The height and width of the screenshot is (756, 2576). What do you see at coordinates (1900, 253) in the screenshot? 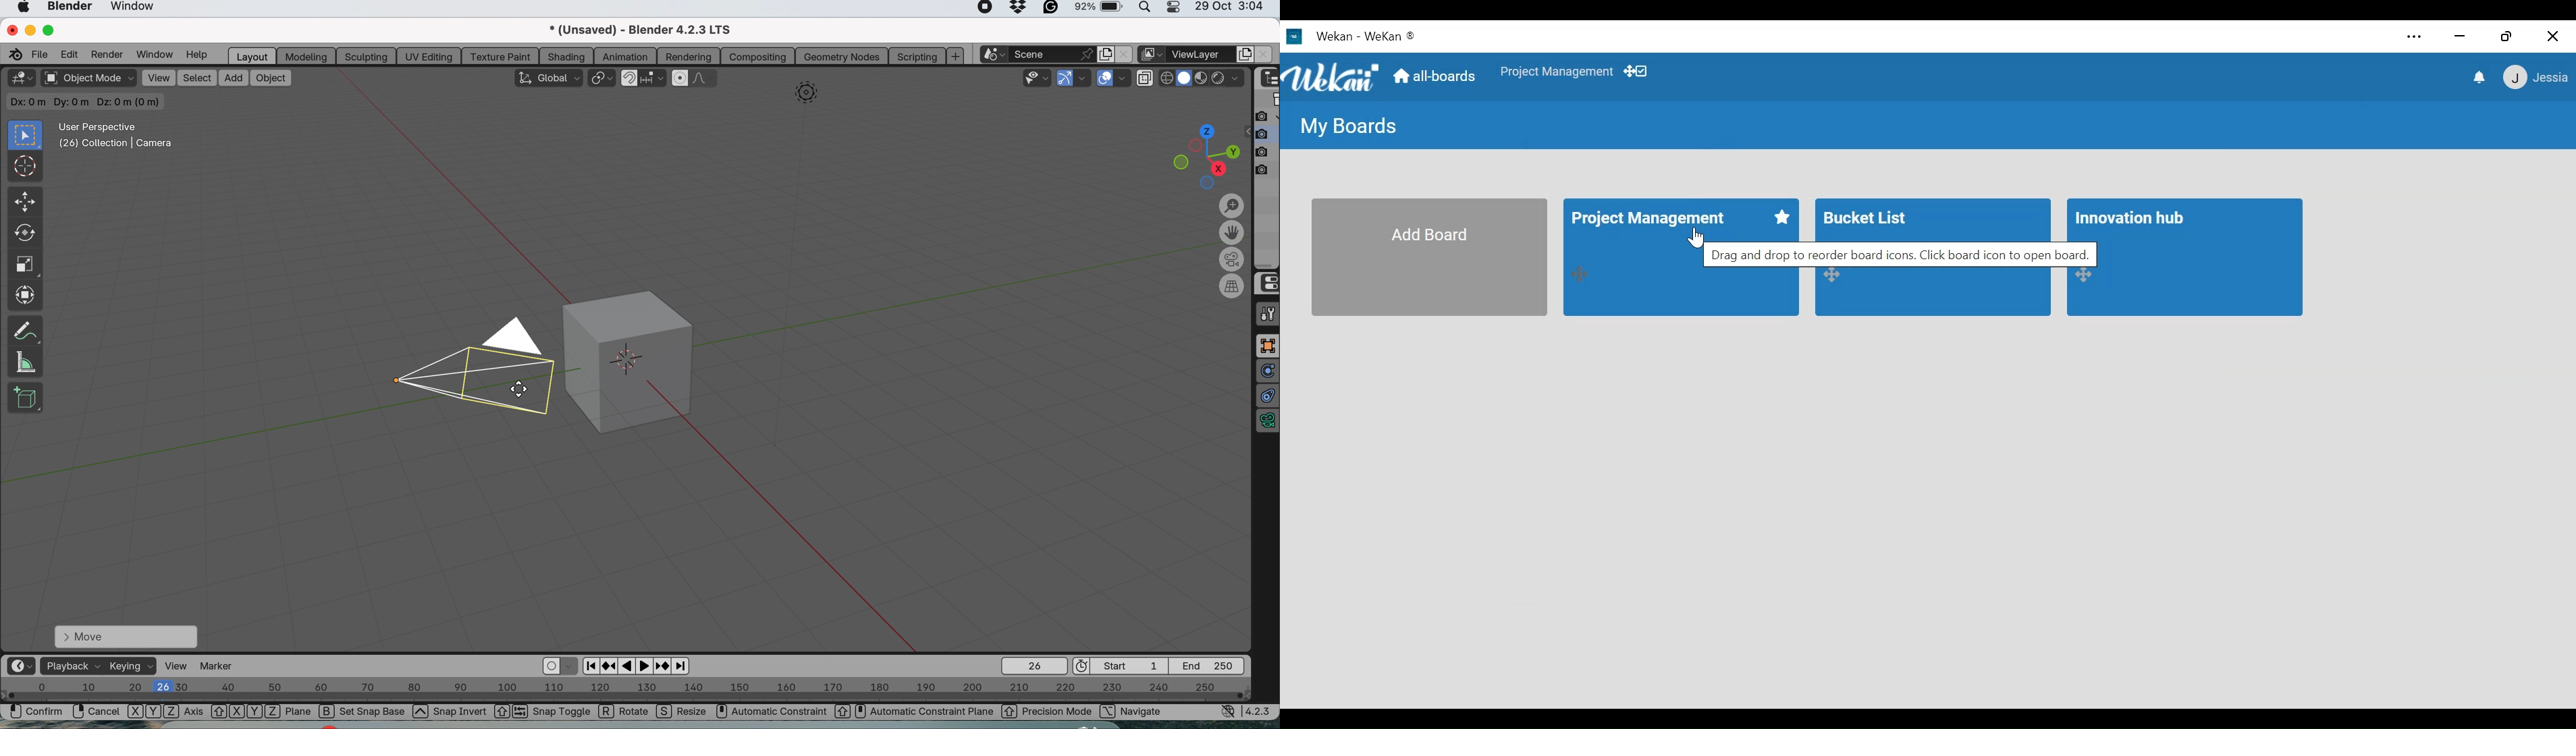
I see `Drag and drop to reorder board icons` at bounding box center [1900, 253].